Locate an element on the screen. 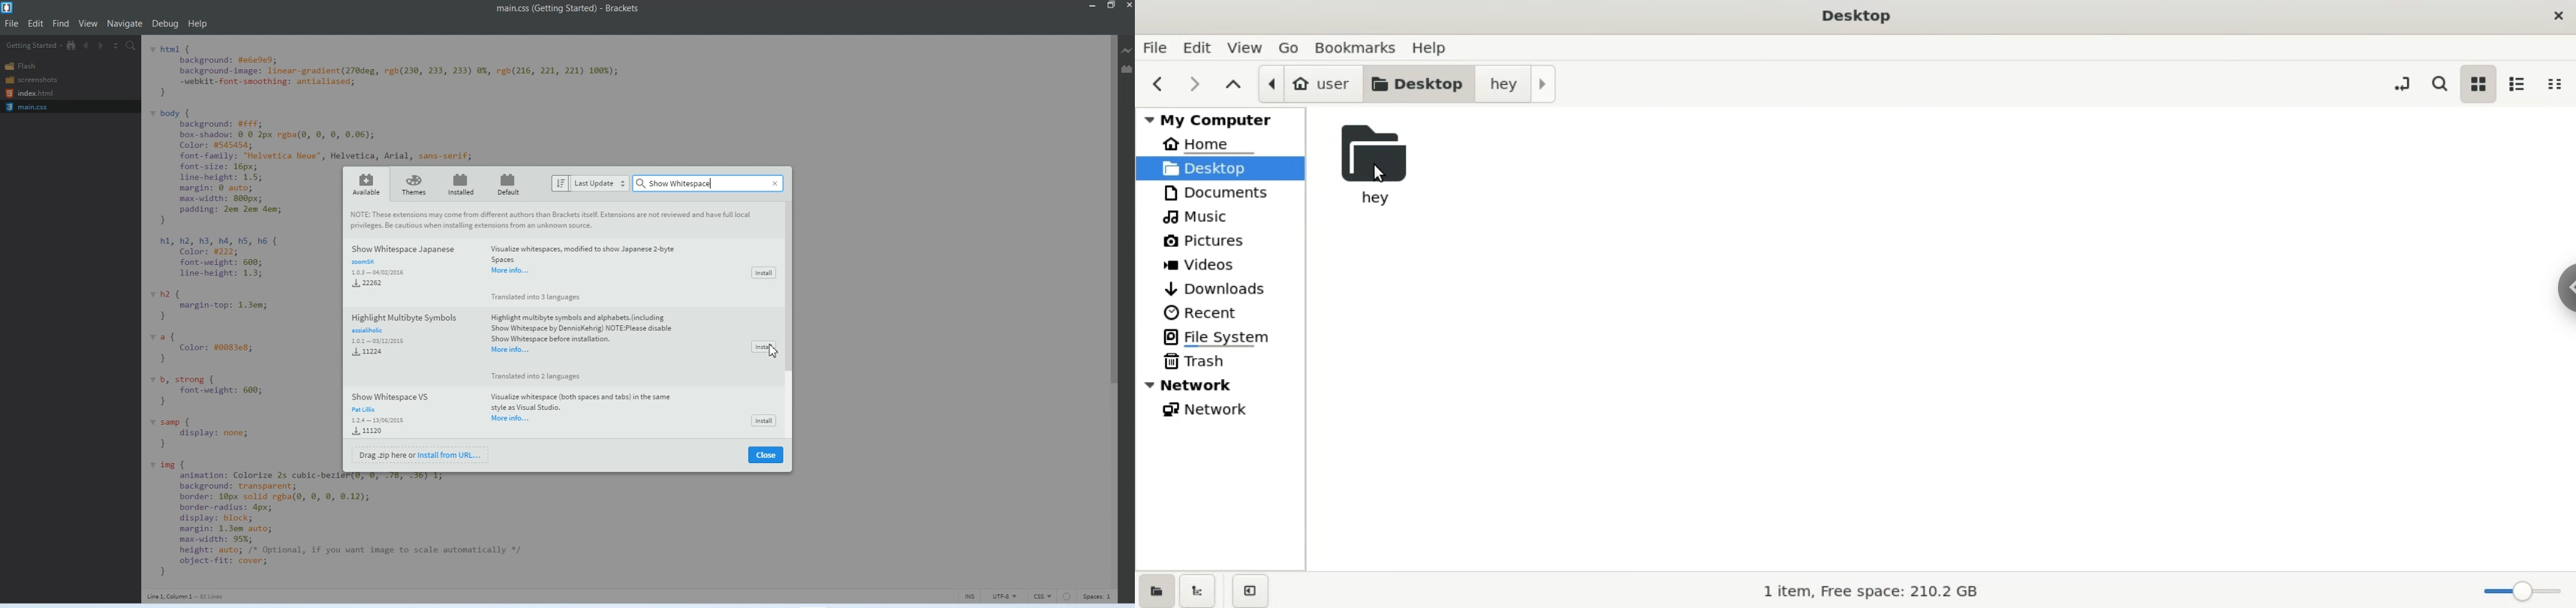 The height and width of the screenshot is (616, 2576). Close is located at coordinates (766, 455).